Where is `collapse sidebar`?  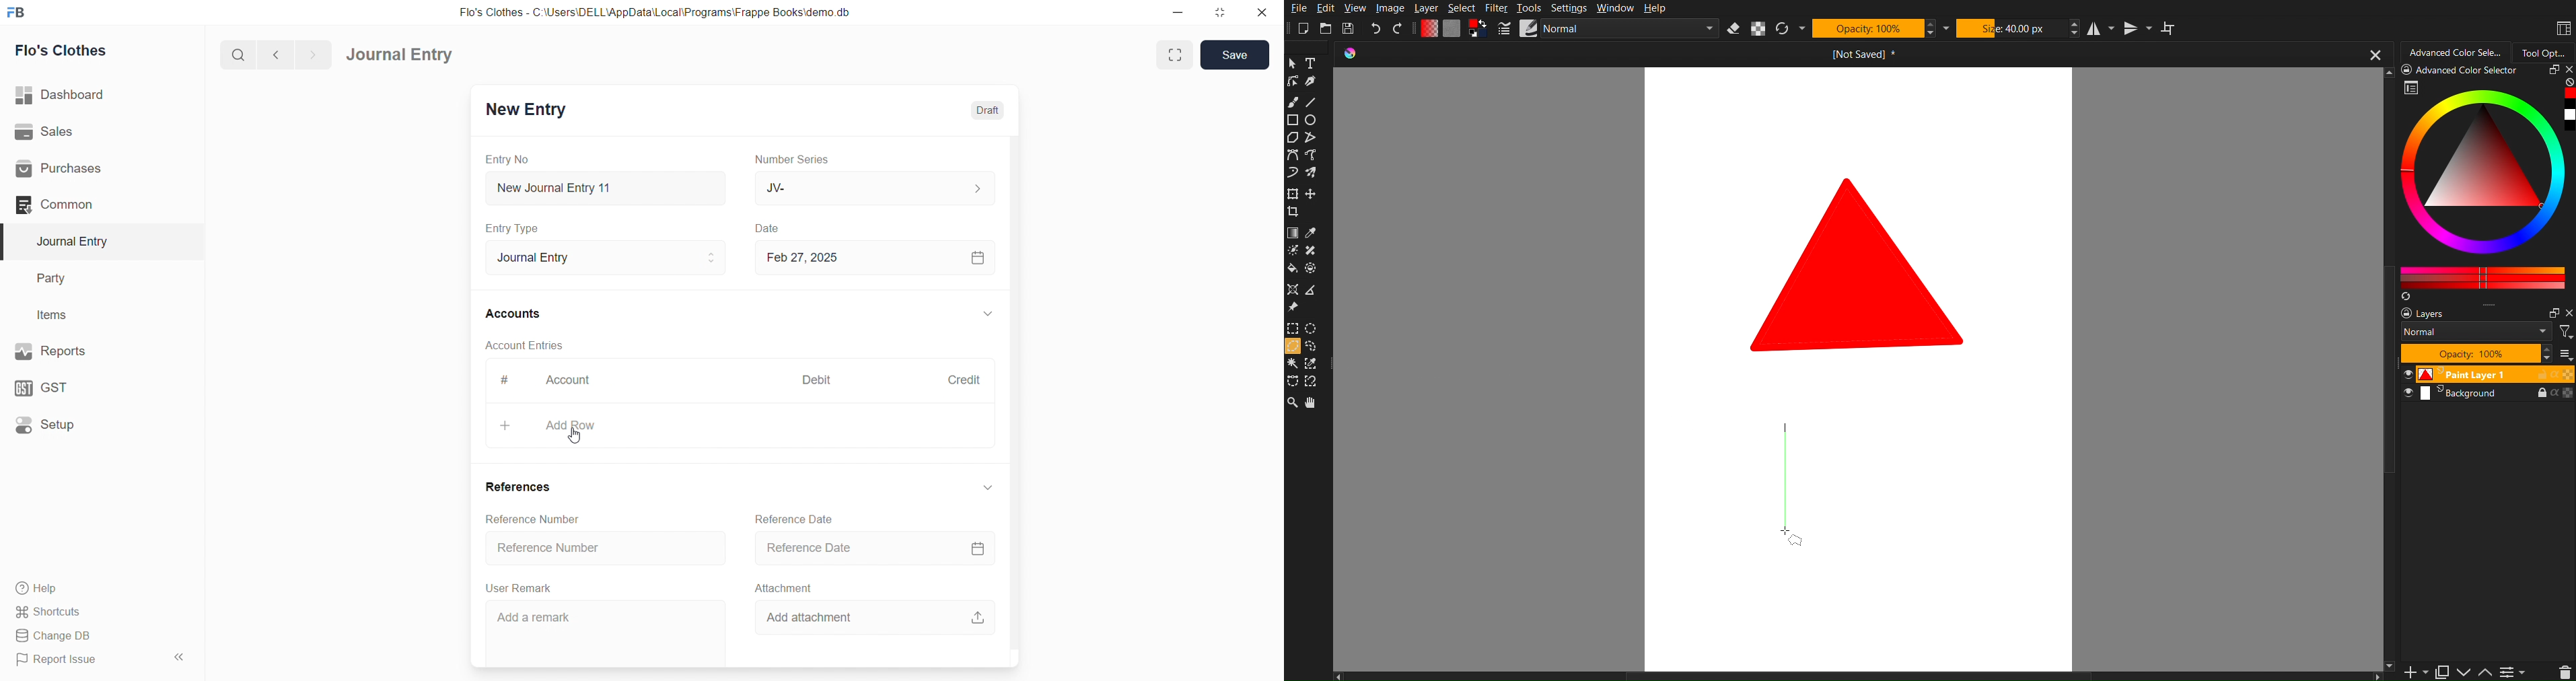 collapse sidebar is located at coordinates (181, 657).